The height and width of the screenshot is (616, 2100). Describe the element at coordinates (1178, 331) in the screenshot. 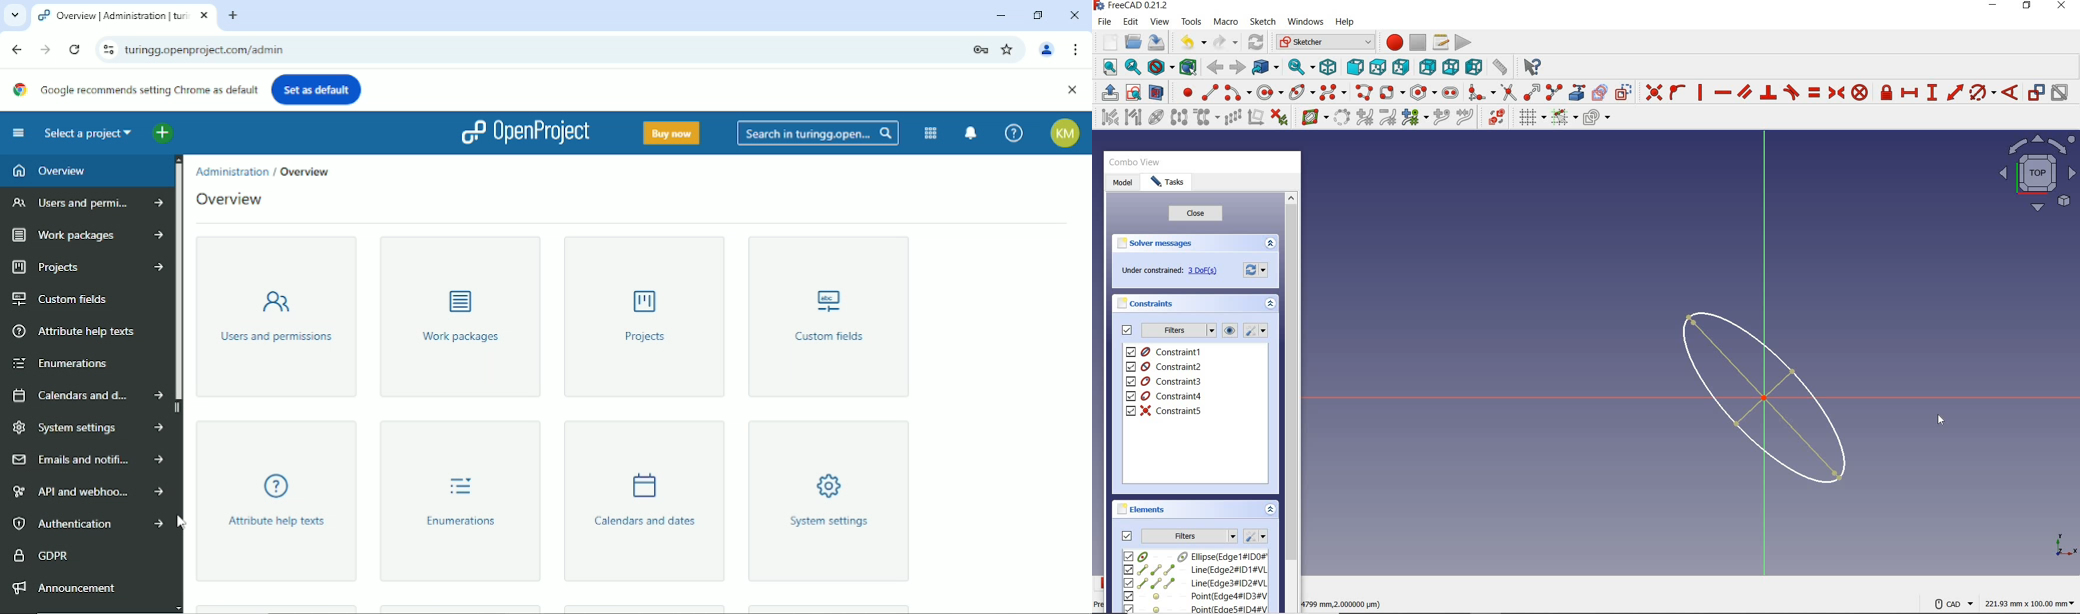

I see `filters` at that location.